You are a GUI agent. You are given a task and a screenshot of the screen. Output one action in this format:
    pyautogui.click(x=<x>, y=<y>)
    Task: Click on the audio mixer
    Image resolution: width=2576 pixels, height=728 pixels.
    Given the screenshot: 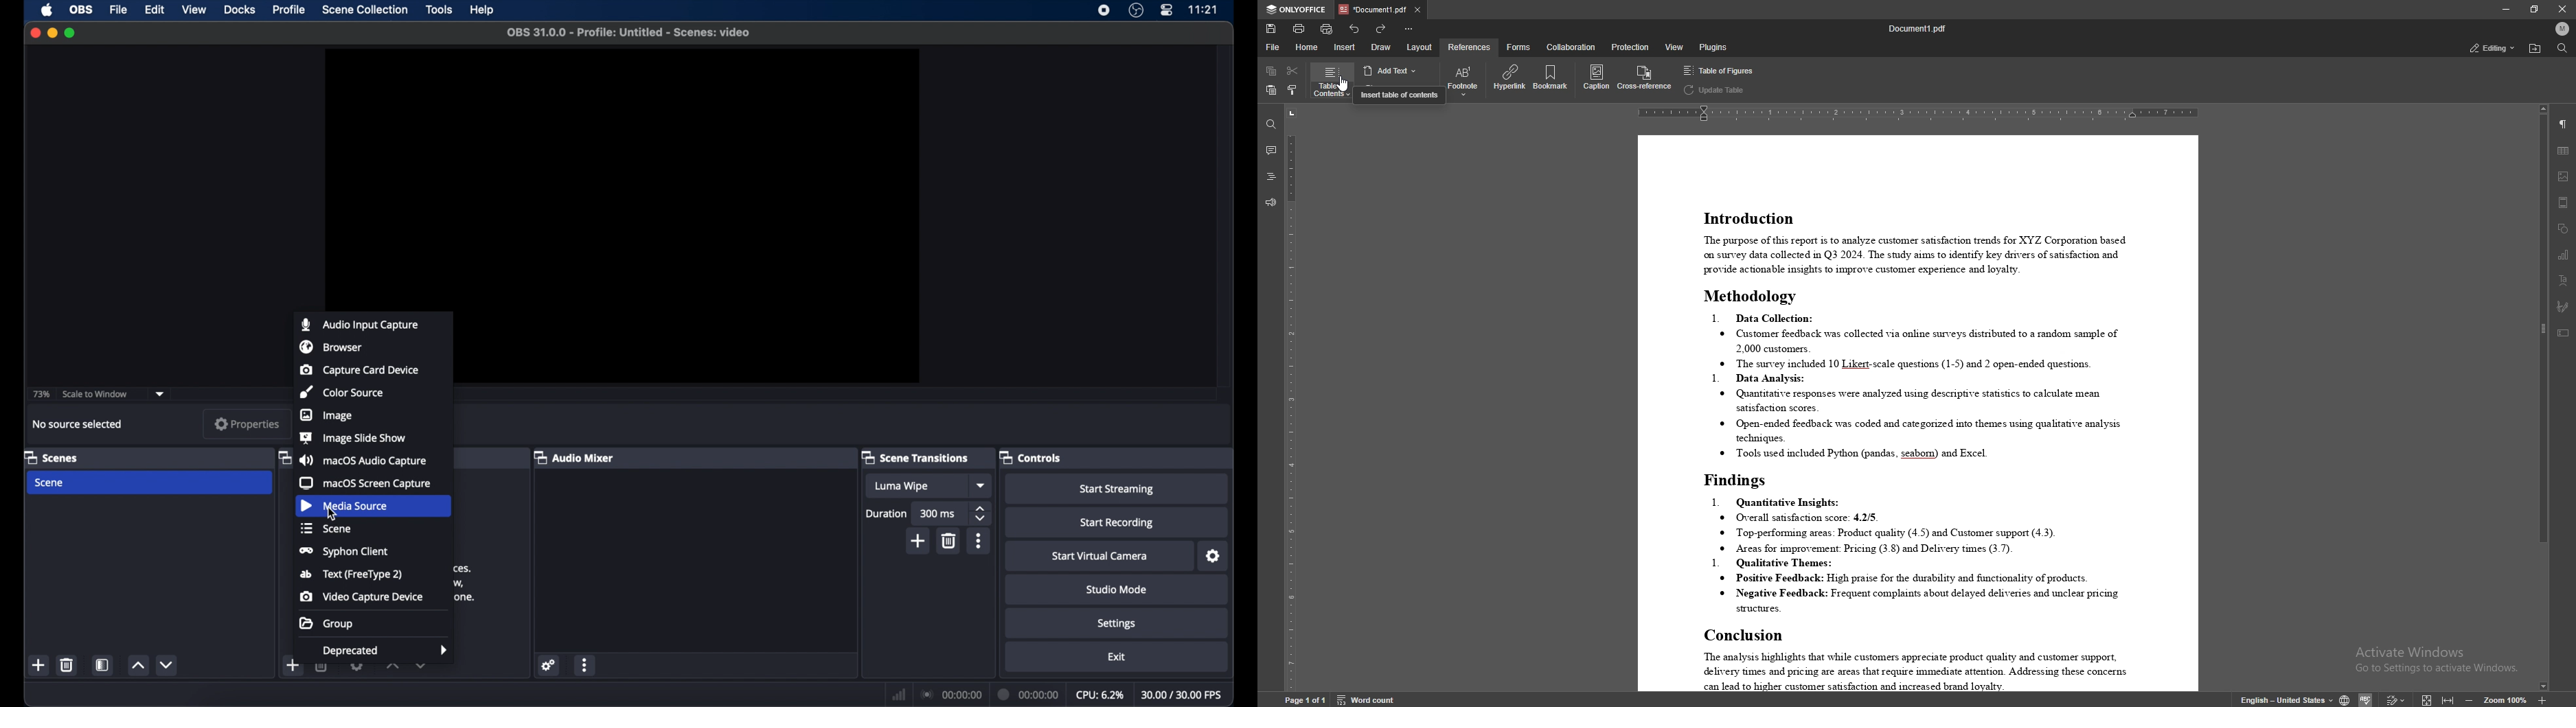 What is the action you would take?
    pyautogui.click(x=574, y=457)
    